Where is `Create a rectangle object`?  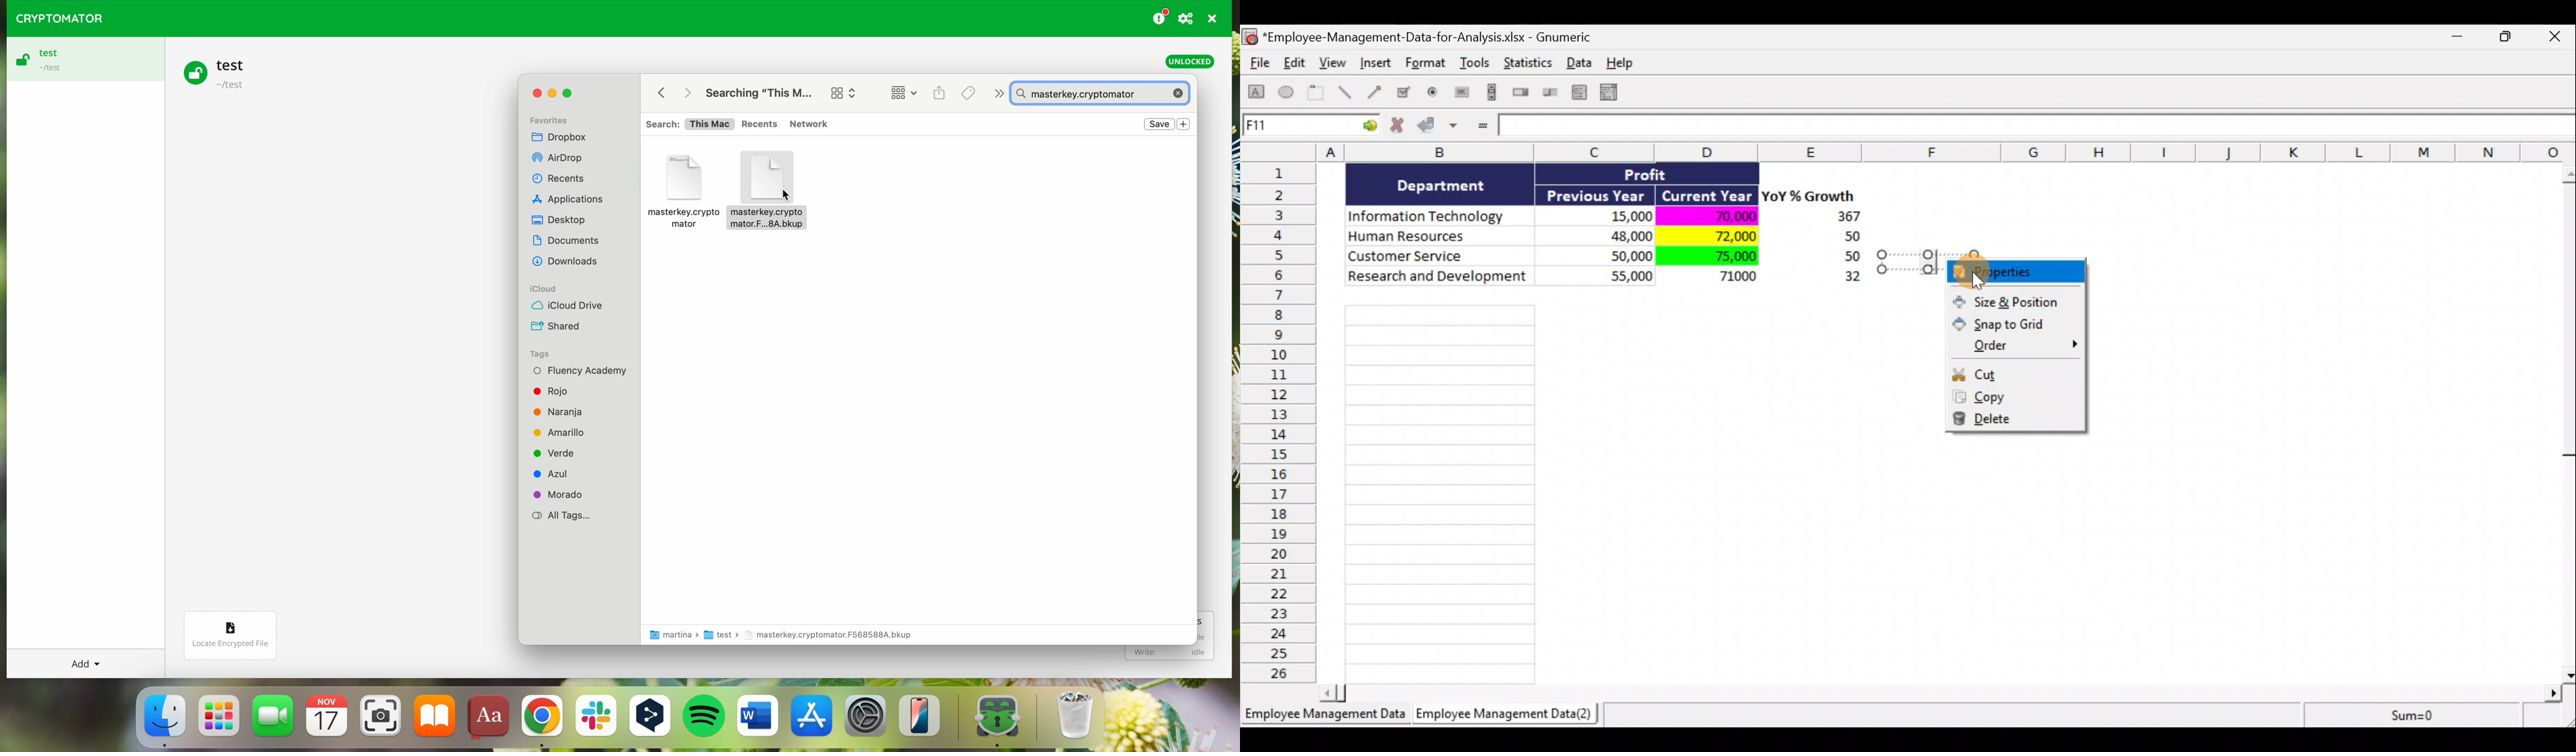 Create a rectangle object is located at coordinates (1257, 94).